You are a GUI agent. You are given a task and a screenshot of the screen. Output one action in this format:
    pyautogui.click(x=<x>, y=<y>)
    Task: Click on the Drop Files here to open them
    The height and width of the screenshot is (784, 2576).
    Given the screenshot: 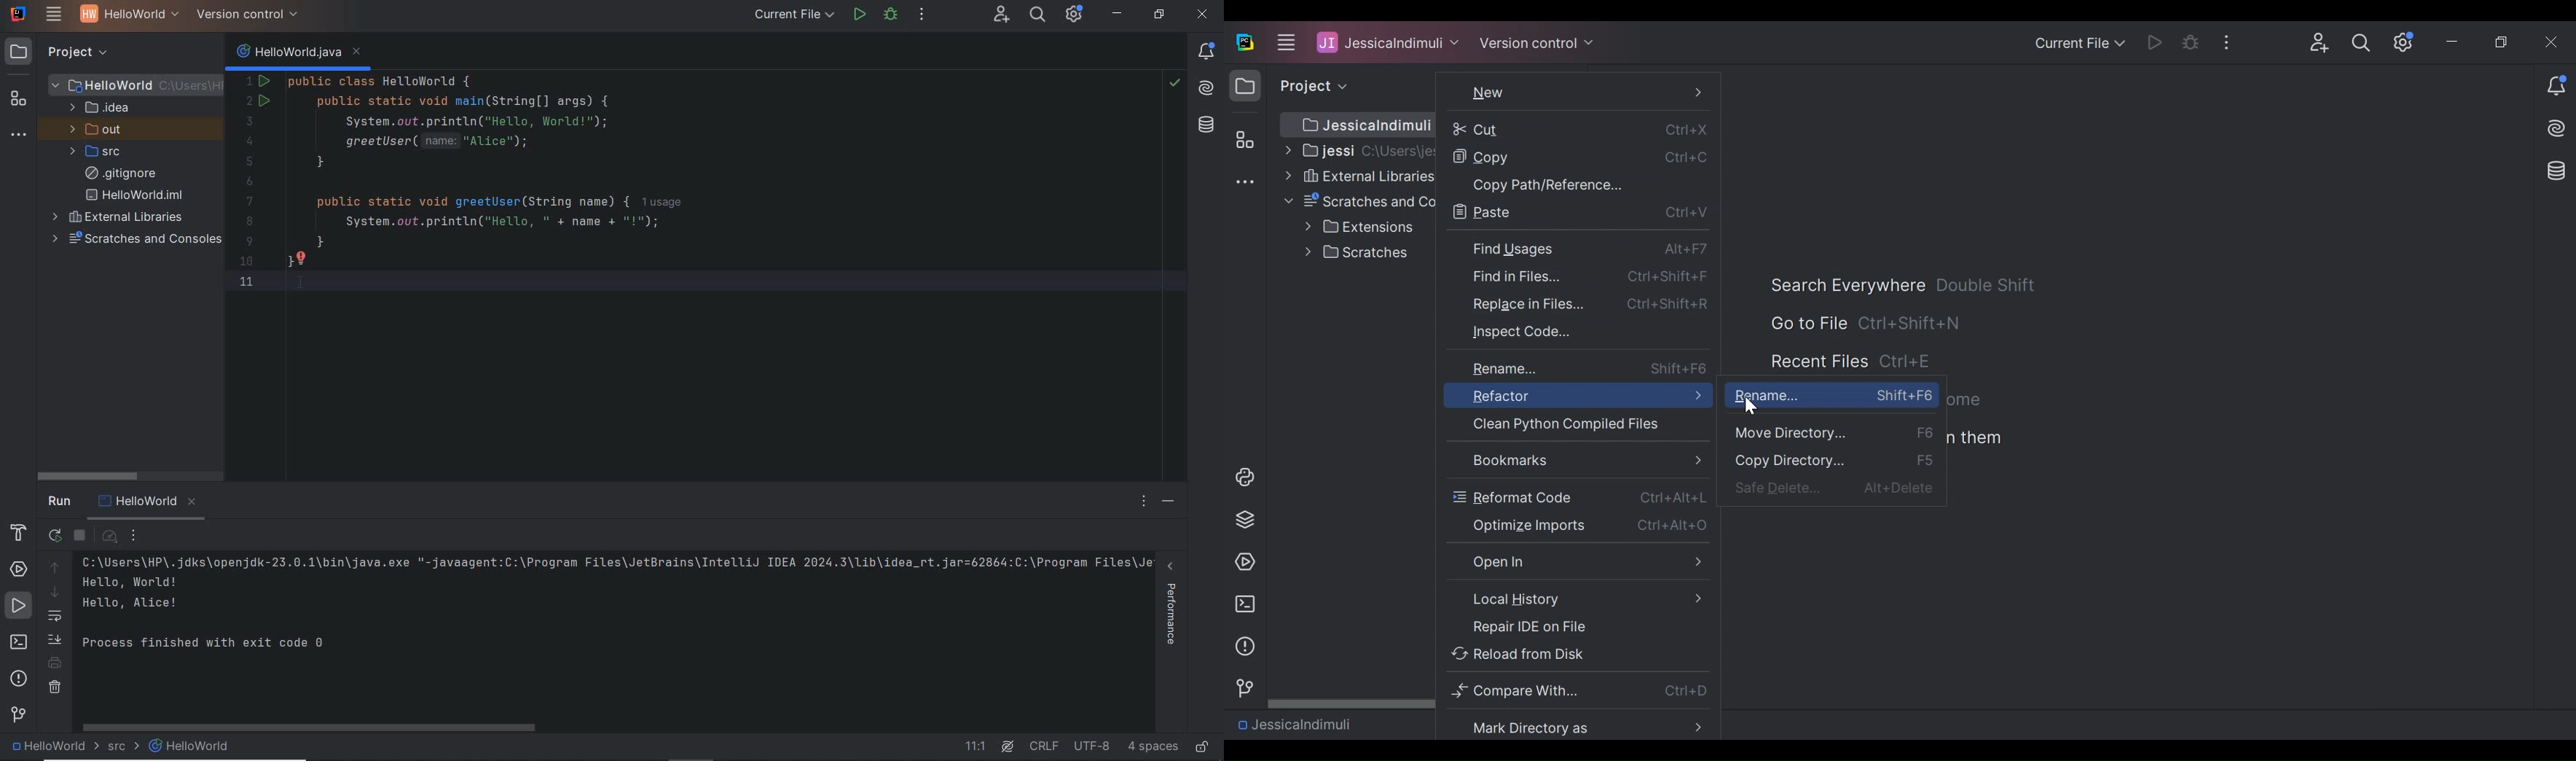 What is the action you would take?
    pyautogui.click(x=1975, y=438)
    